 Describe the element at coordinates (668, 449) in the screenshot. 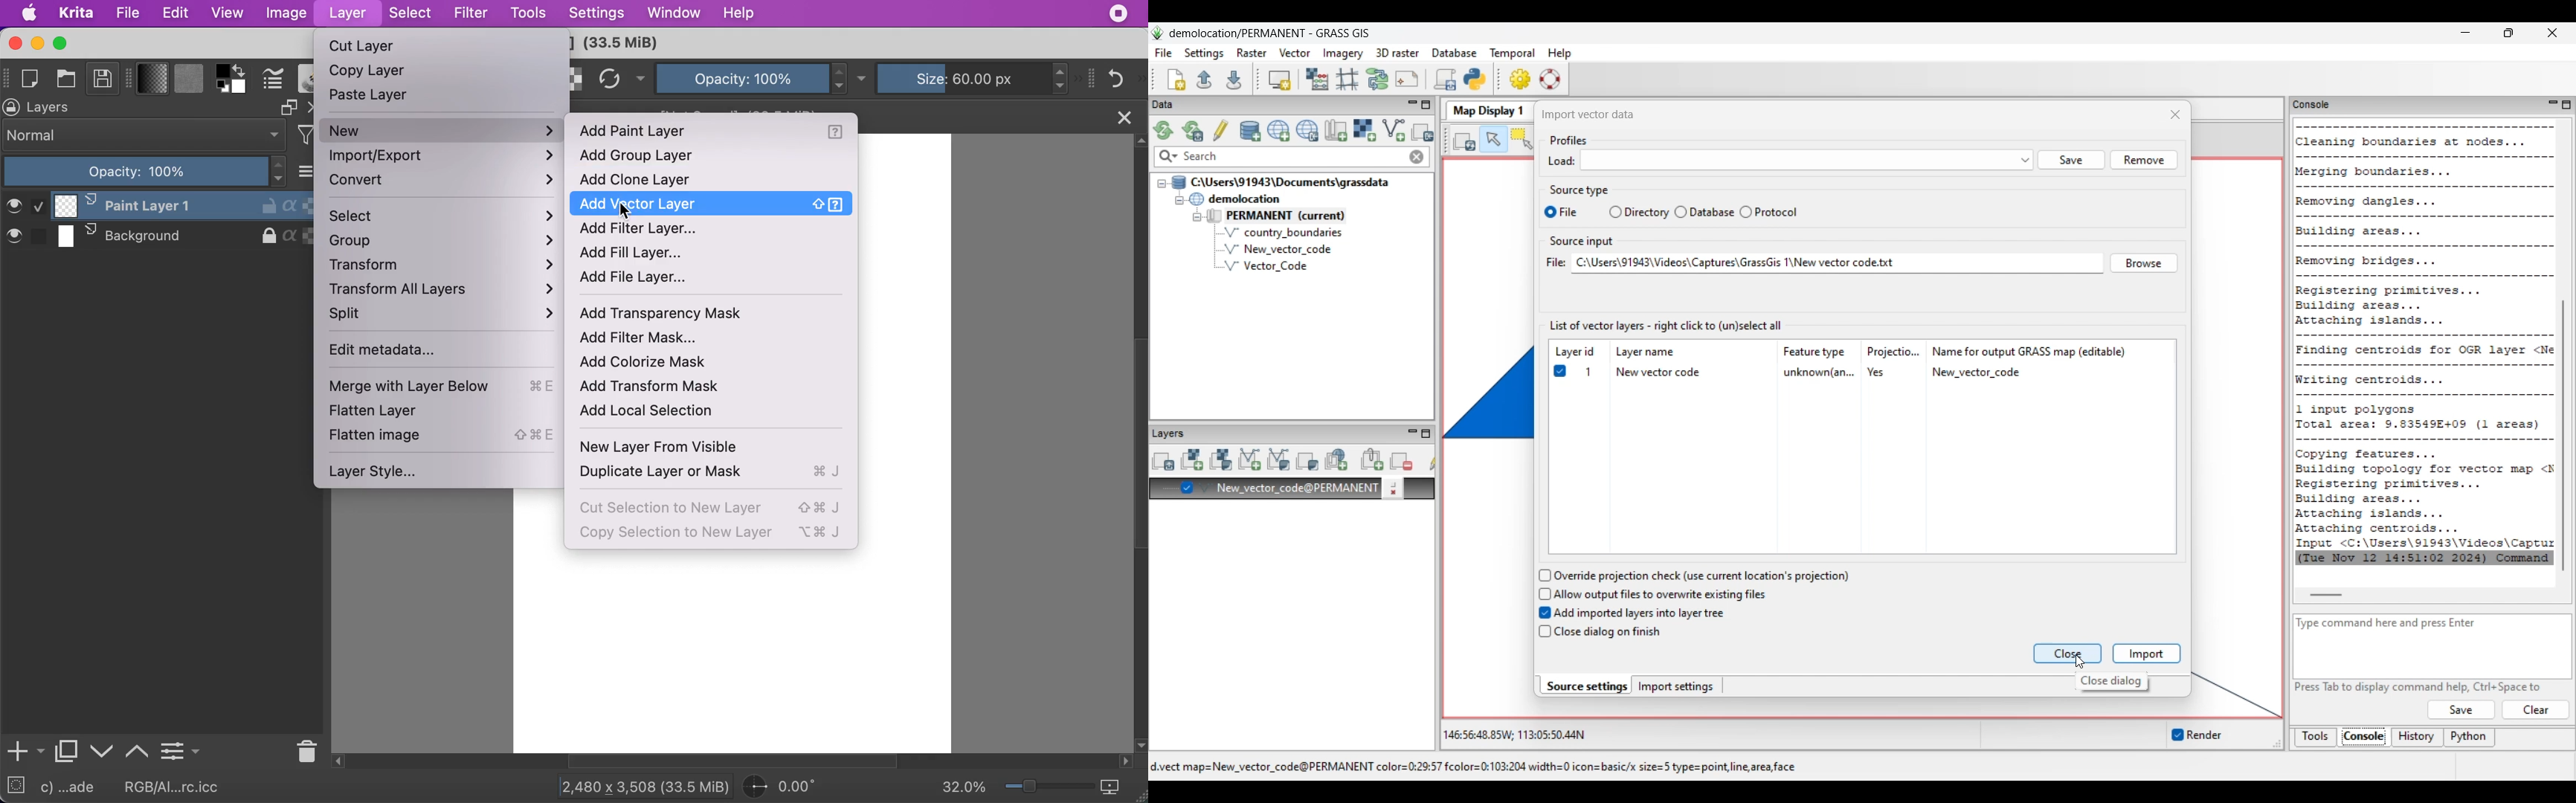

I see `new layer from visible` at that location.